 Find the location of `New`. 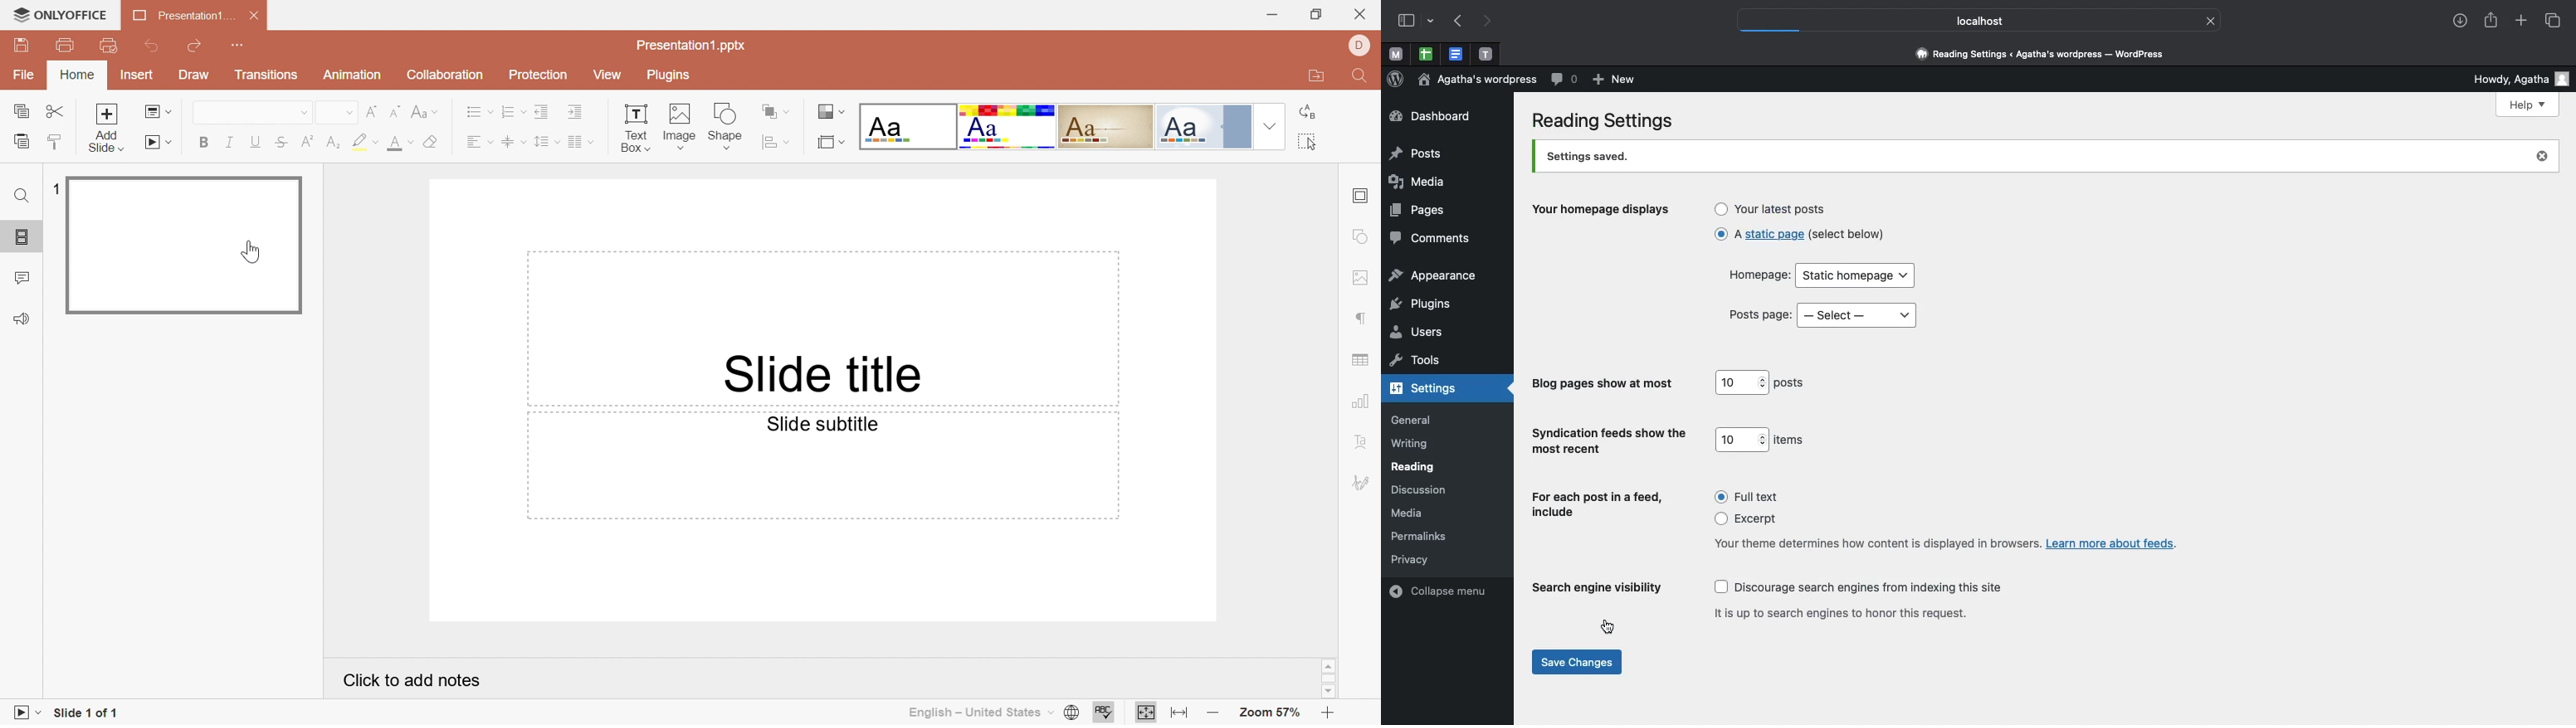

New is located at coordinates (1617, 80).